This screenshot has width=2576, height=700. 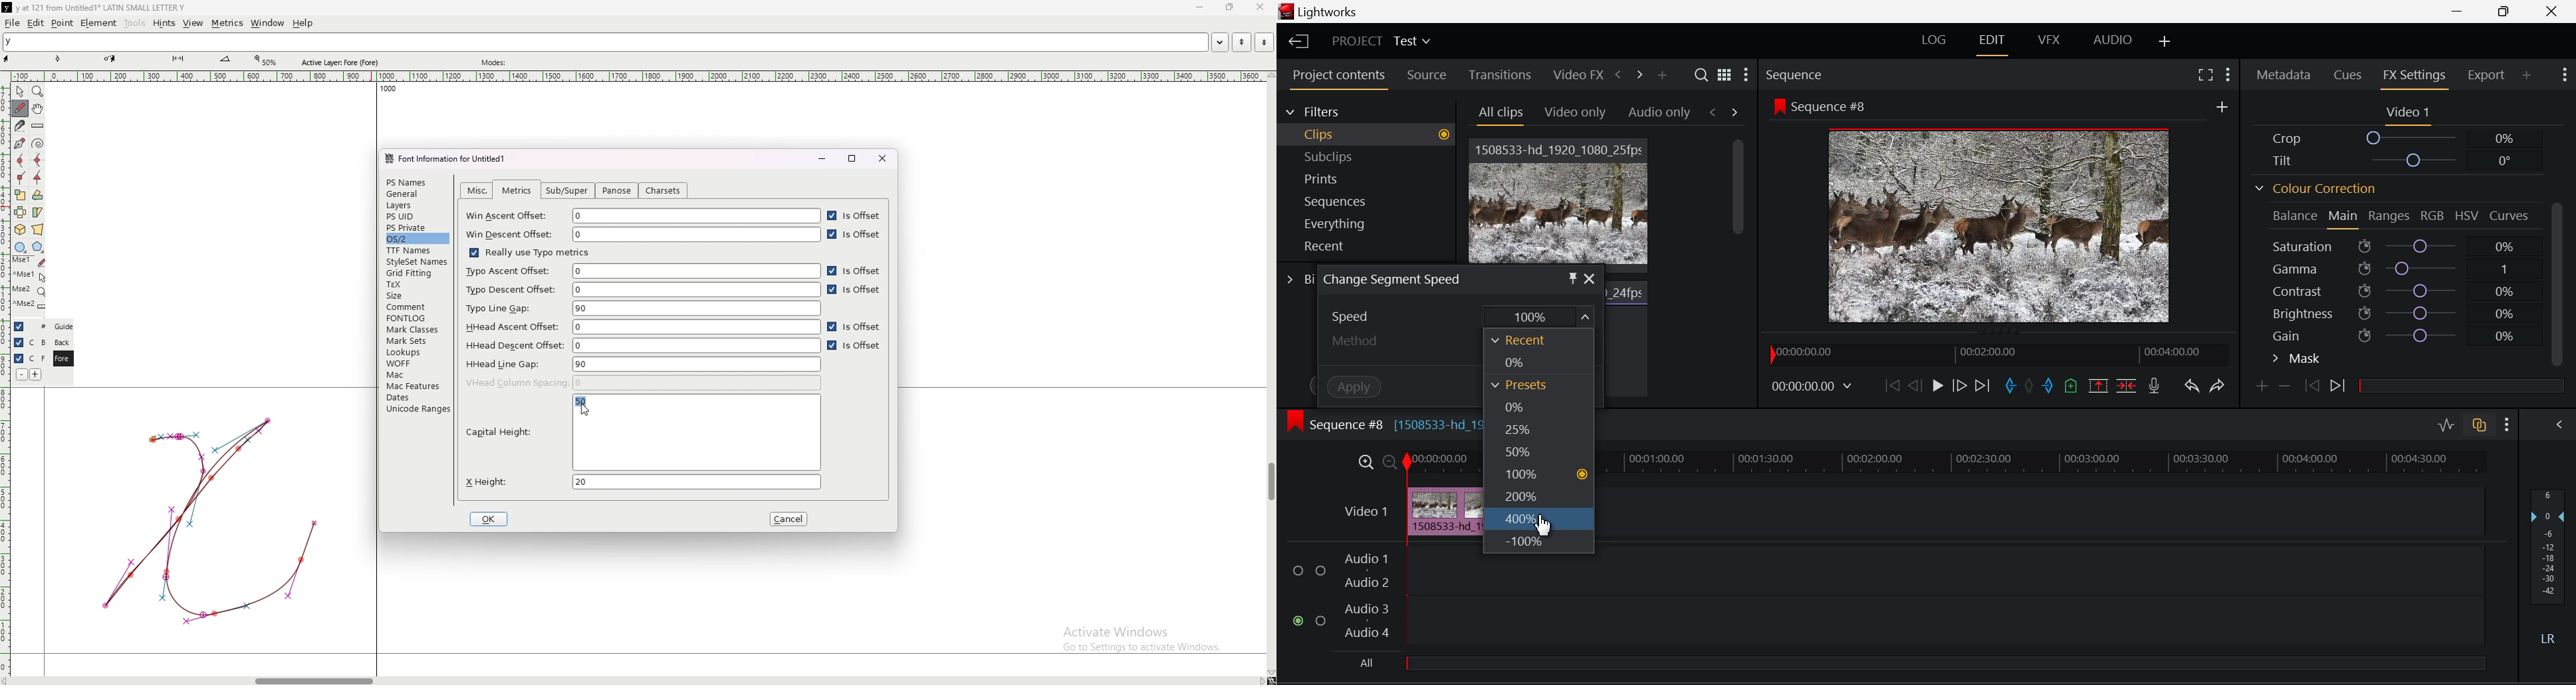 I want to click on scroll right, so click(x=9, y=680).